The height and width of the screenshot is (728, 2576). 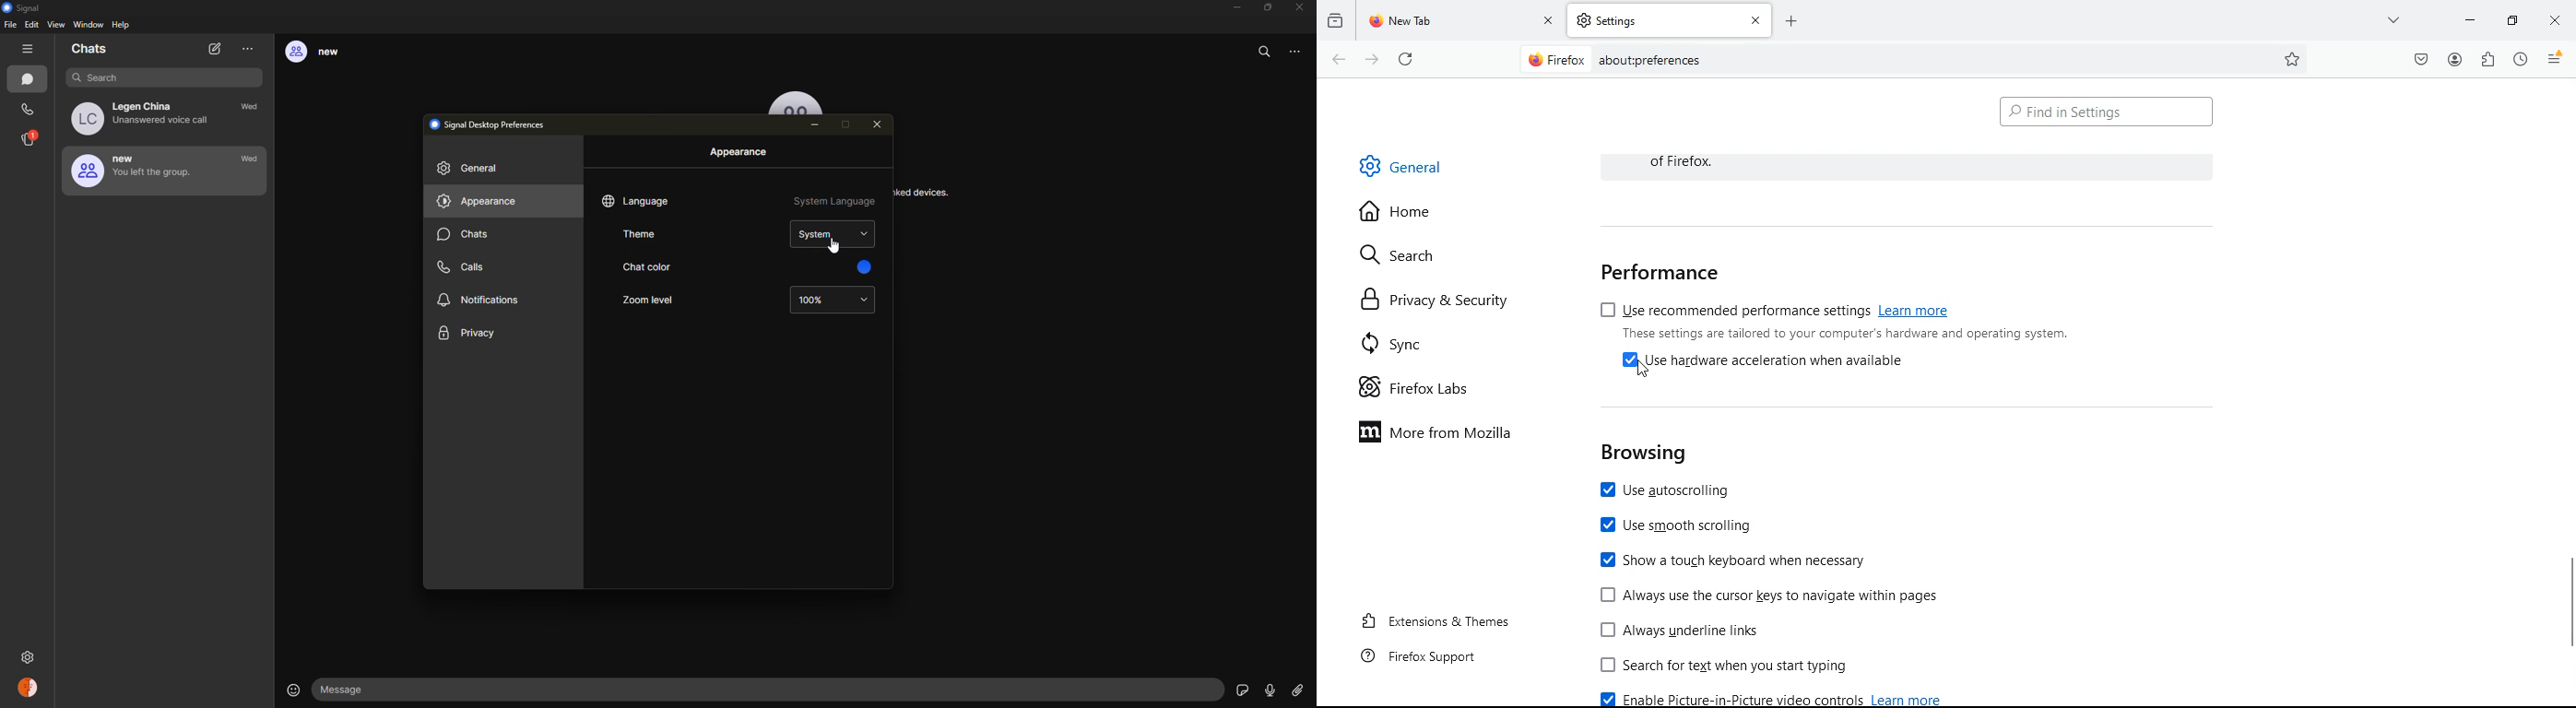 I want to click on appearance, so click(x=478, y=202).